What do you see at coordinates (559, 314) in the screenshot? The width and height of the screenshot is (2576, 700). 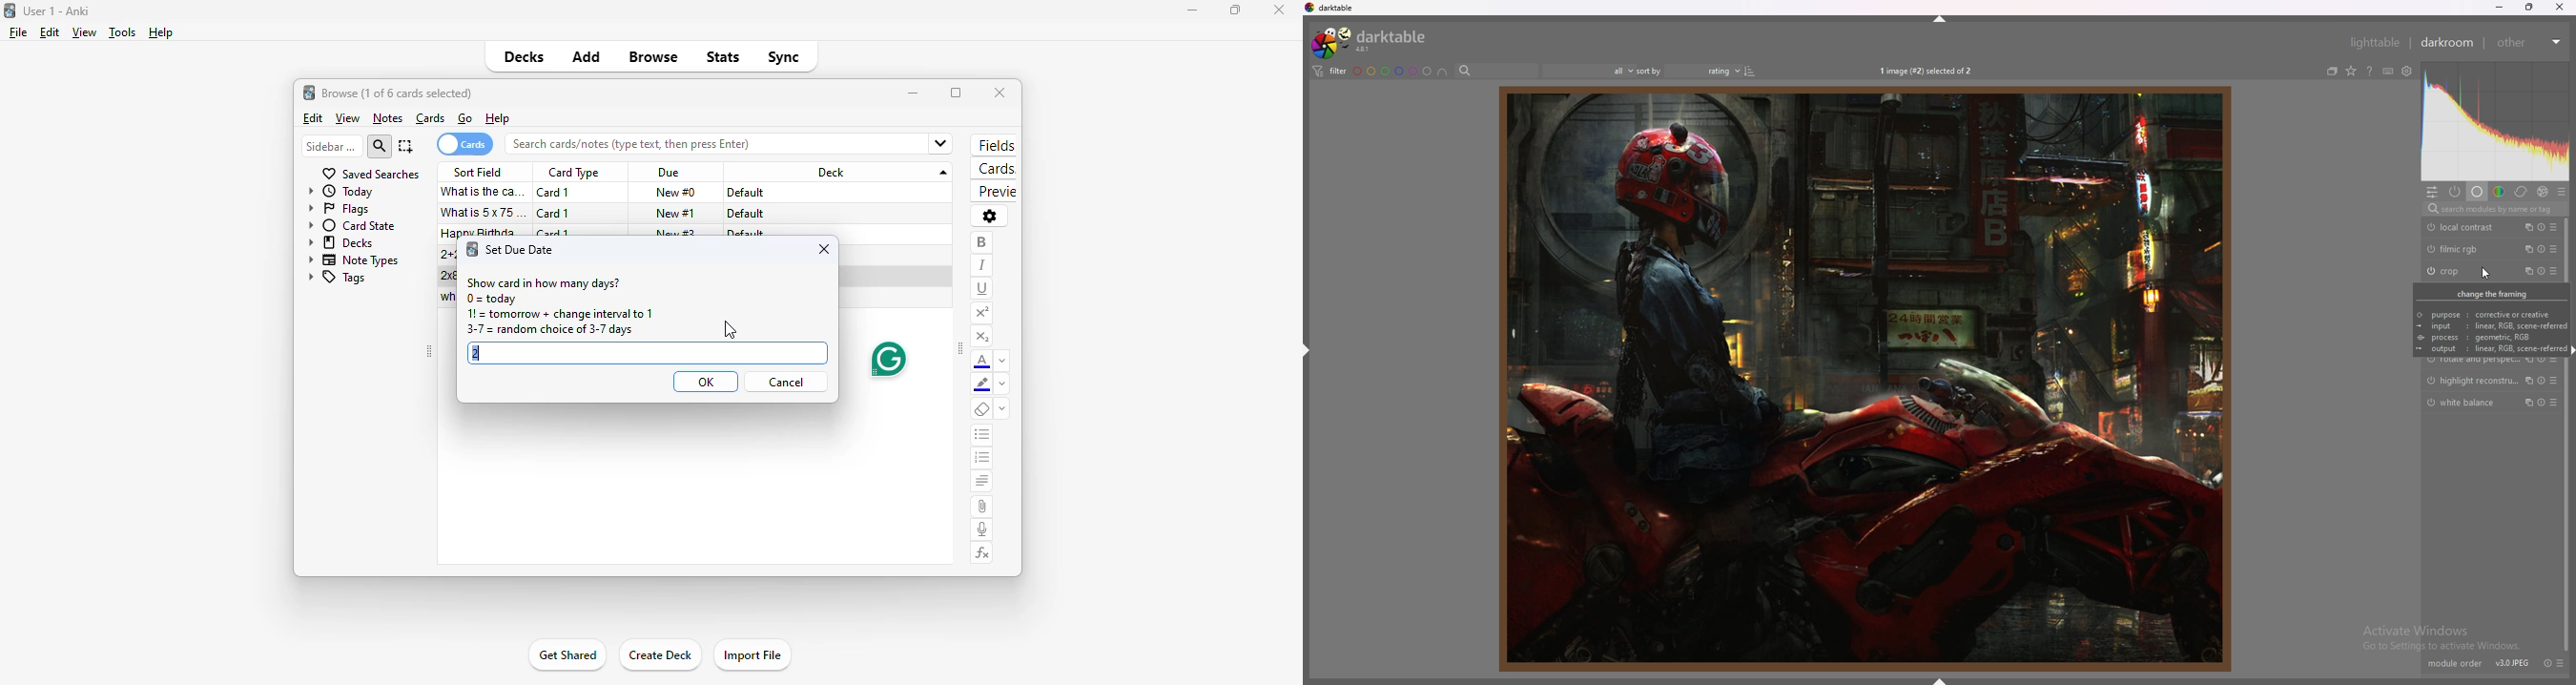 I see `1! = tomorrow + change interval to 1` at bounding box center [559, 314].